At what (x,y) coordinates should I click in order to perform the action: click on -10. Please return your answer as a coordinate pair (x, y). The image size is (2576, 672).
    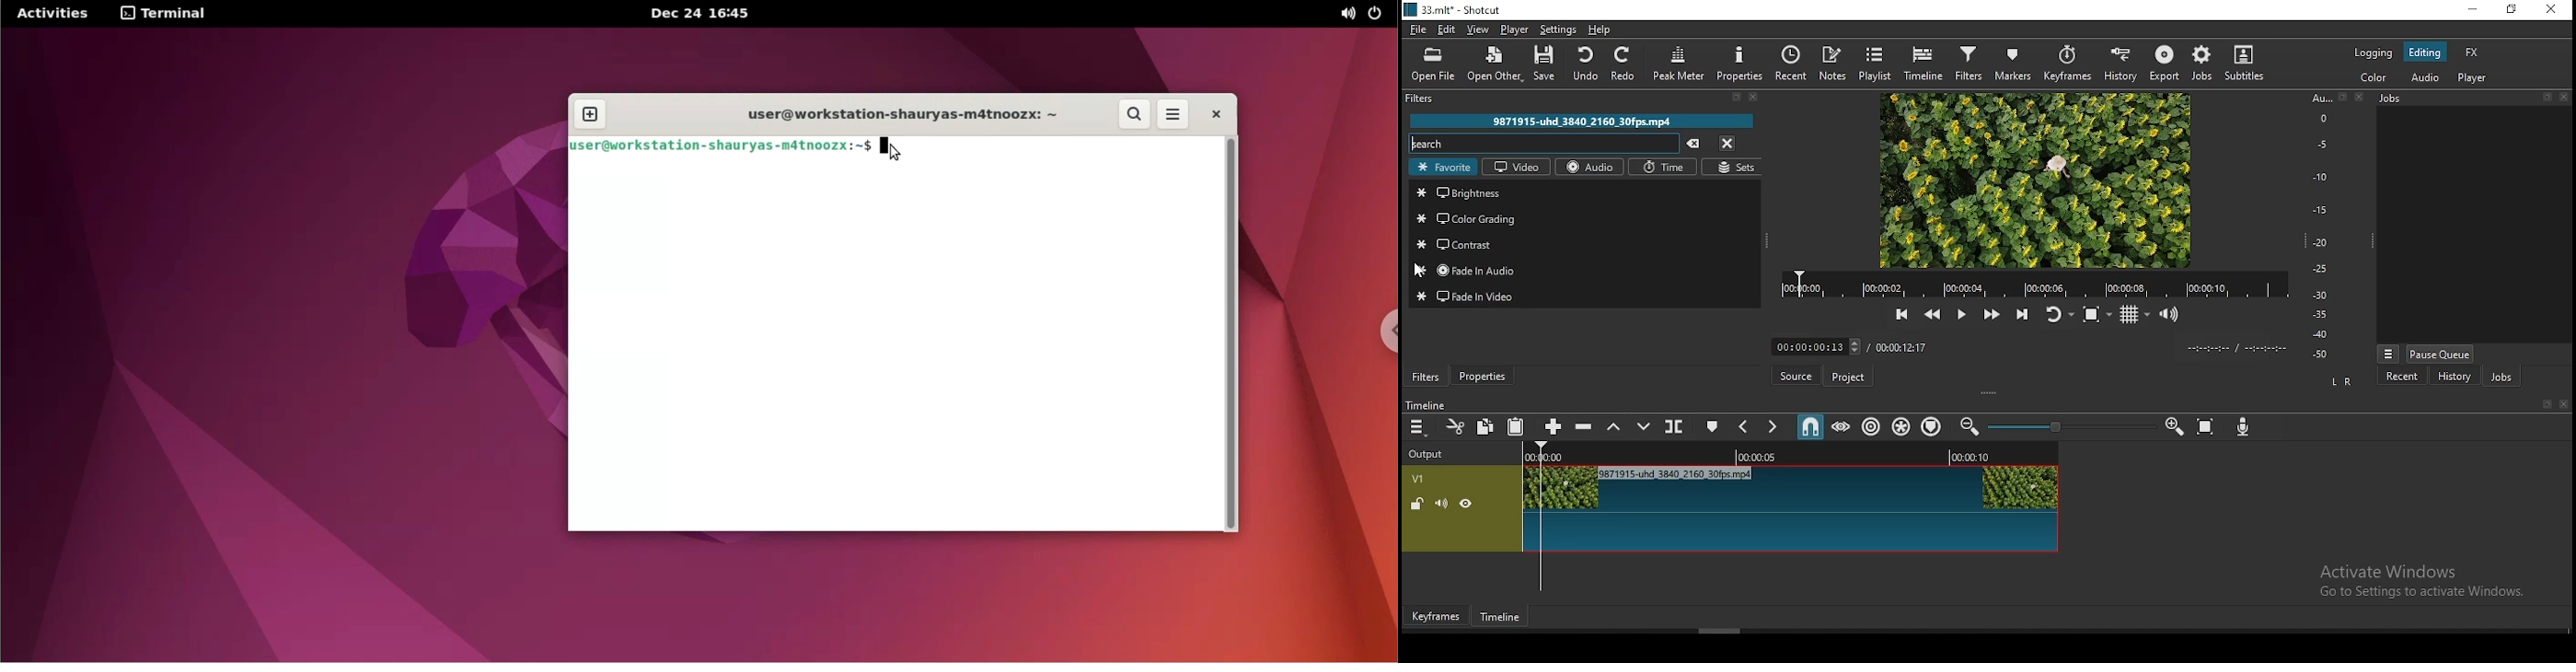
    Looking at the image, I should click on (2321, 175).